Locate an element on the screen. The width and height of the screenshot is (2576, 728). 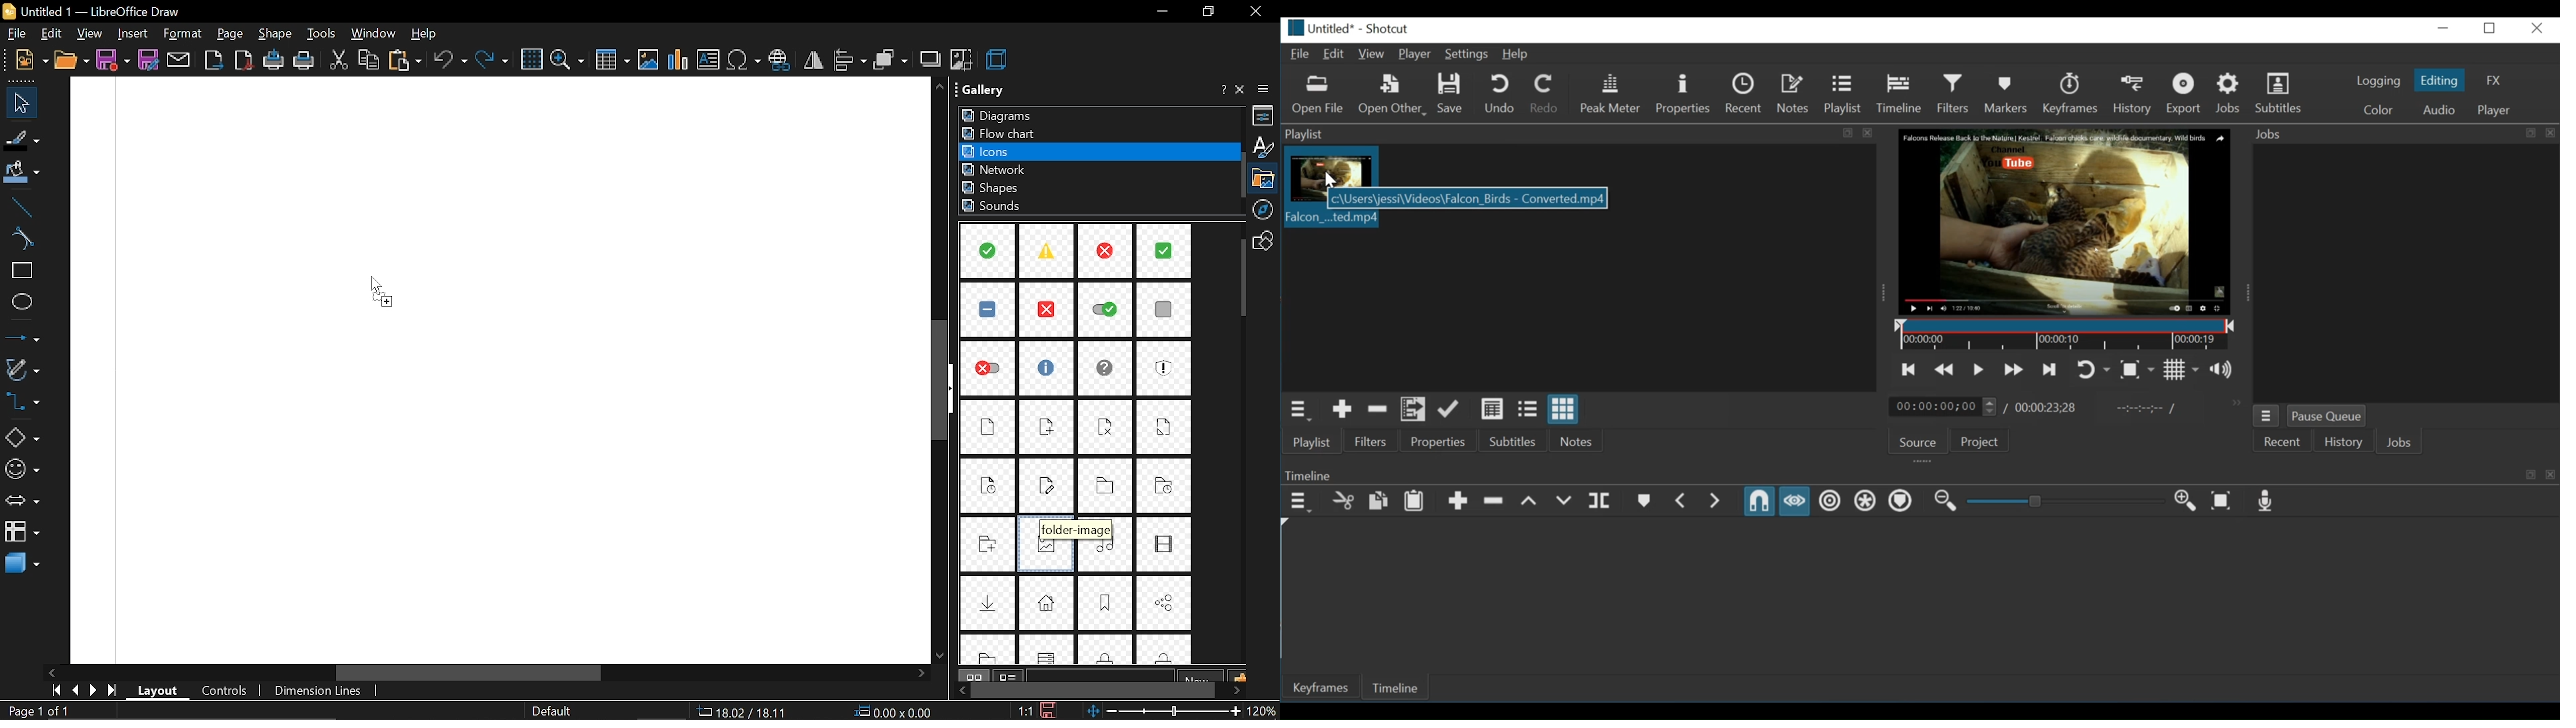
clip thumbnail is located at coordinates (1329, 219).